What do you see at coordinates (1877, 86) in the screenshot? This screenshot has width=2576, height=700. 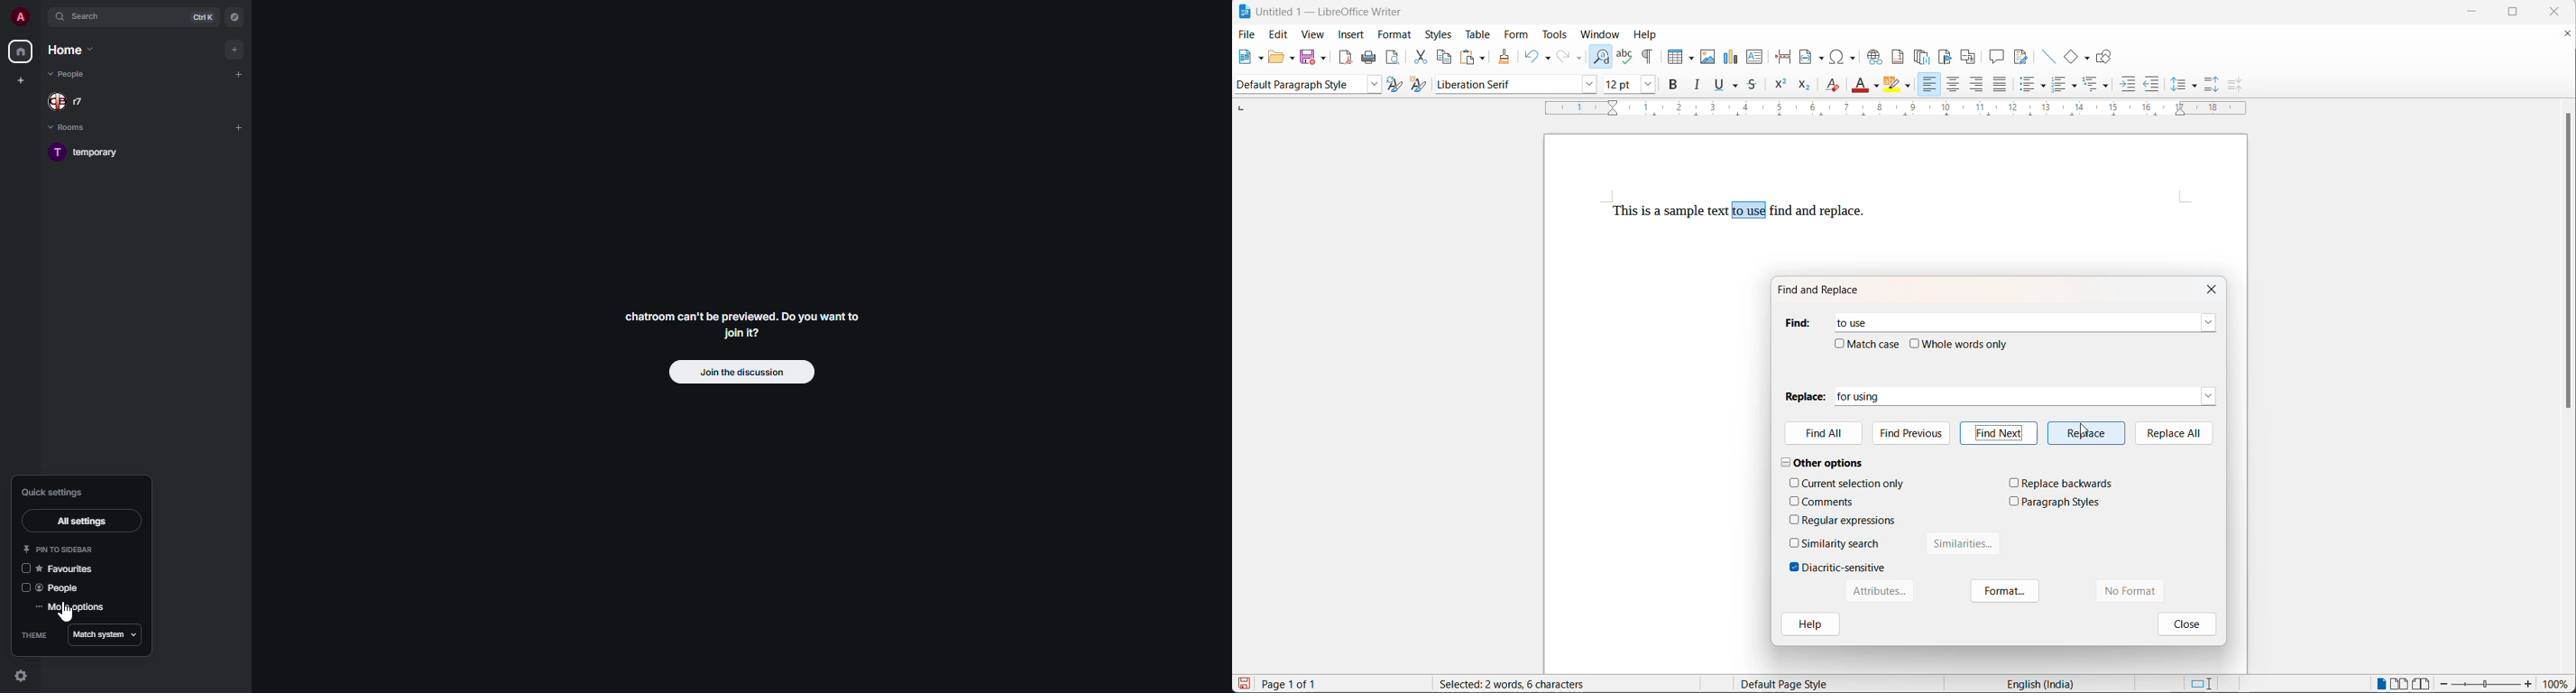 I see `font color` at bounding box center [1877, 86].